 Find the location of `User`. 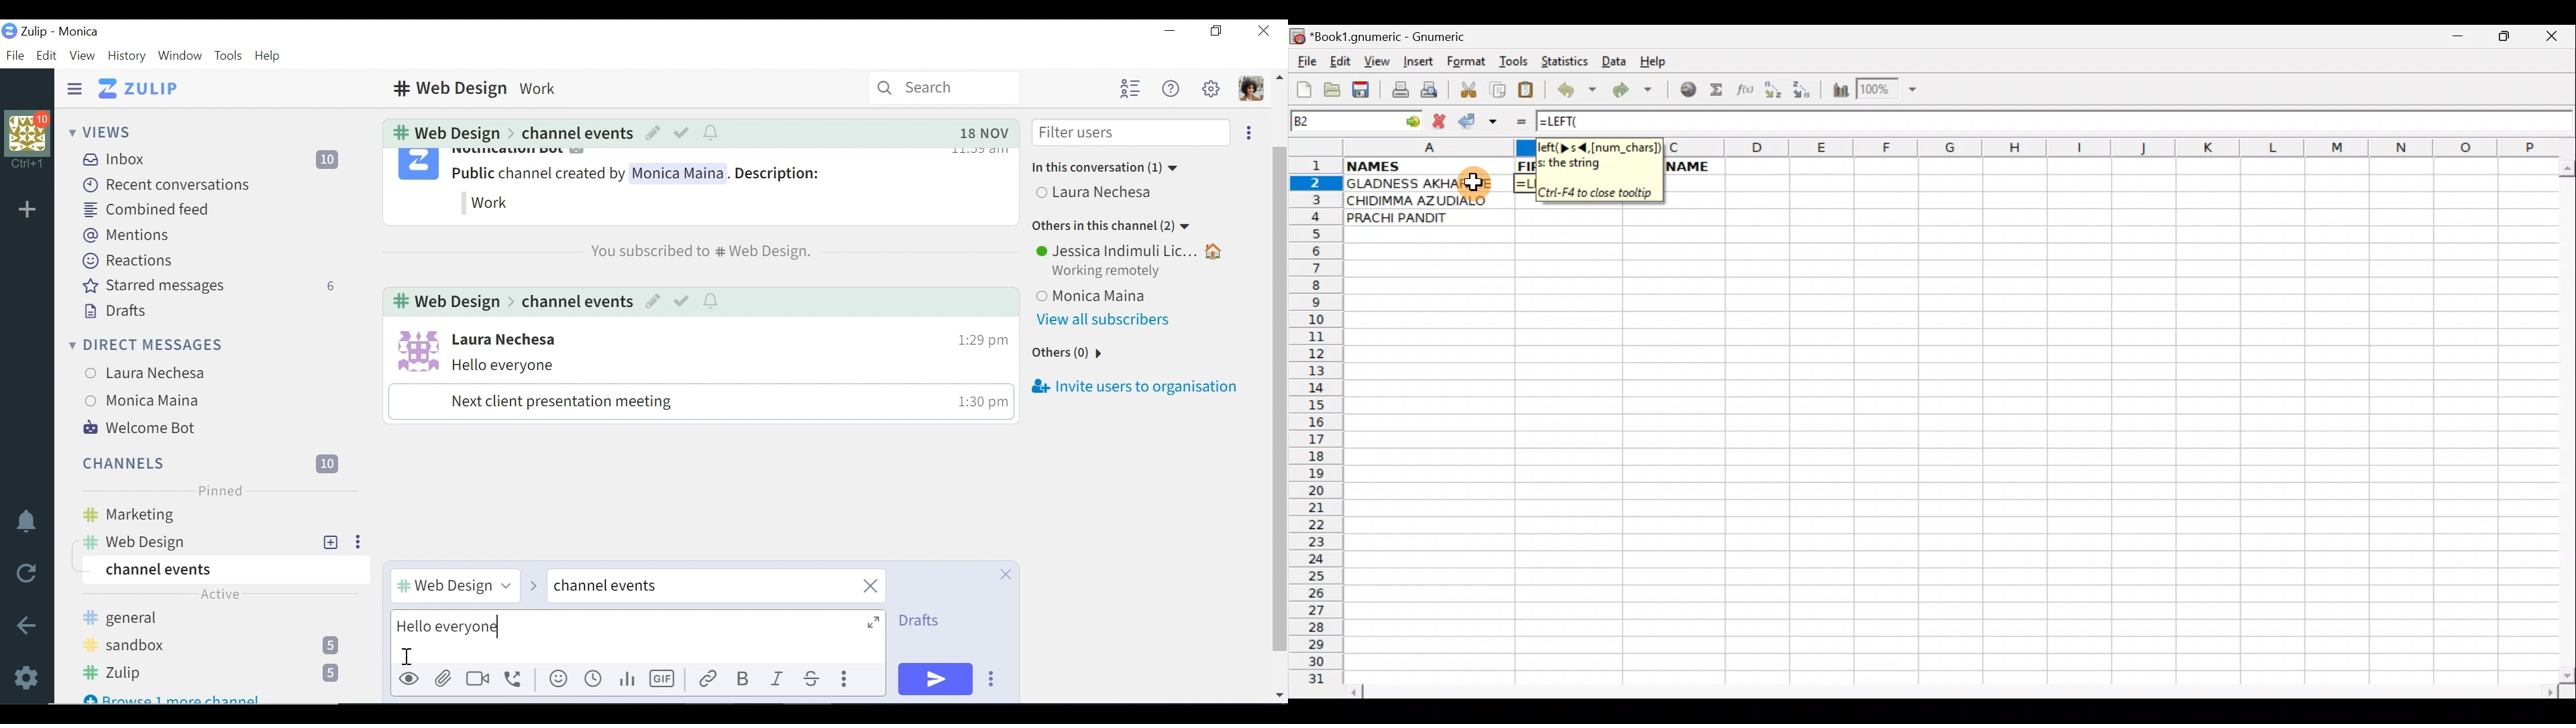

User is located at coordinates (504, 339).